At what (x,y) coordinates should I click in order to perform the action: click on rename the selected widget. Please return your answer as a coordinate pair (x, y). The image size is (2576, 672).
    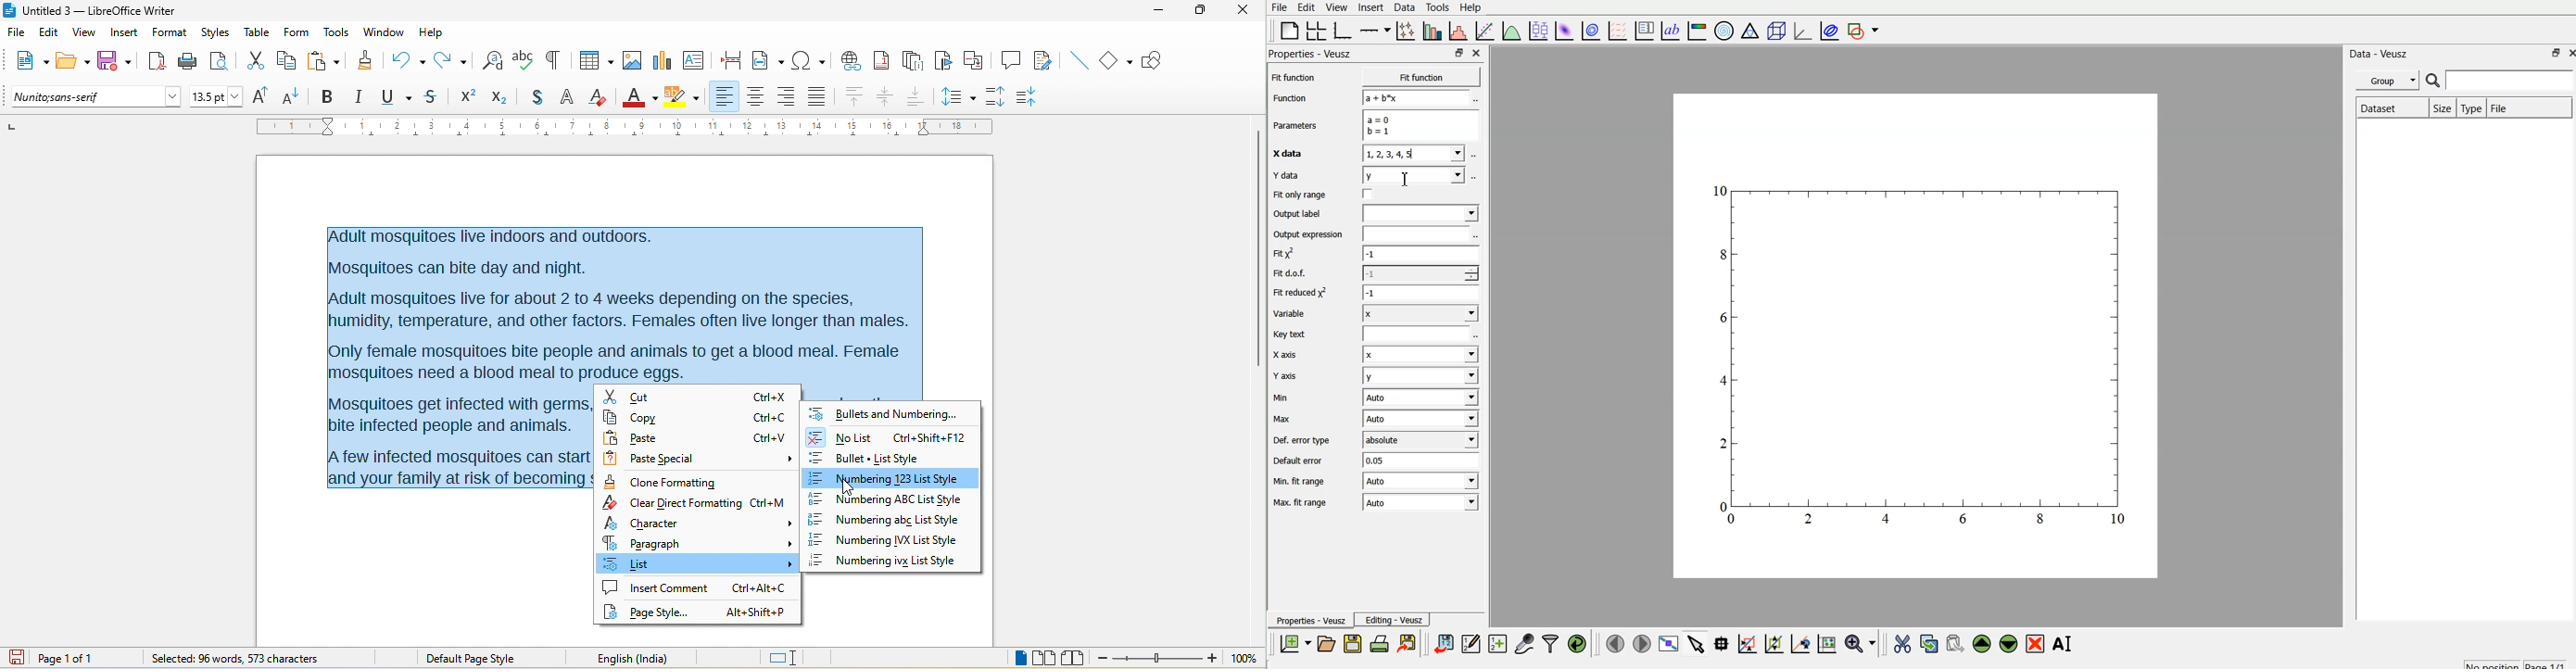
    Looking at the image, I should click on (2066, 643).